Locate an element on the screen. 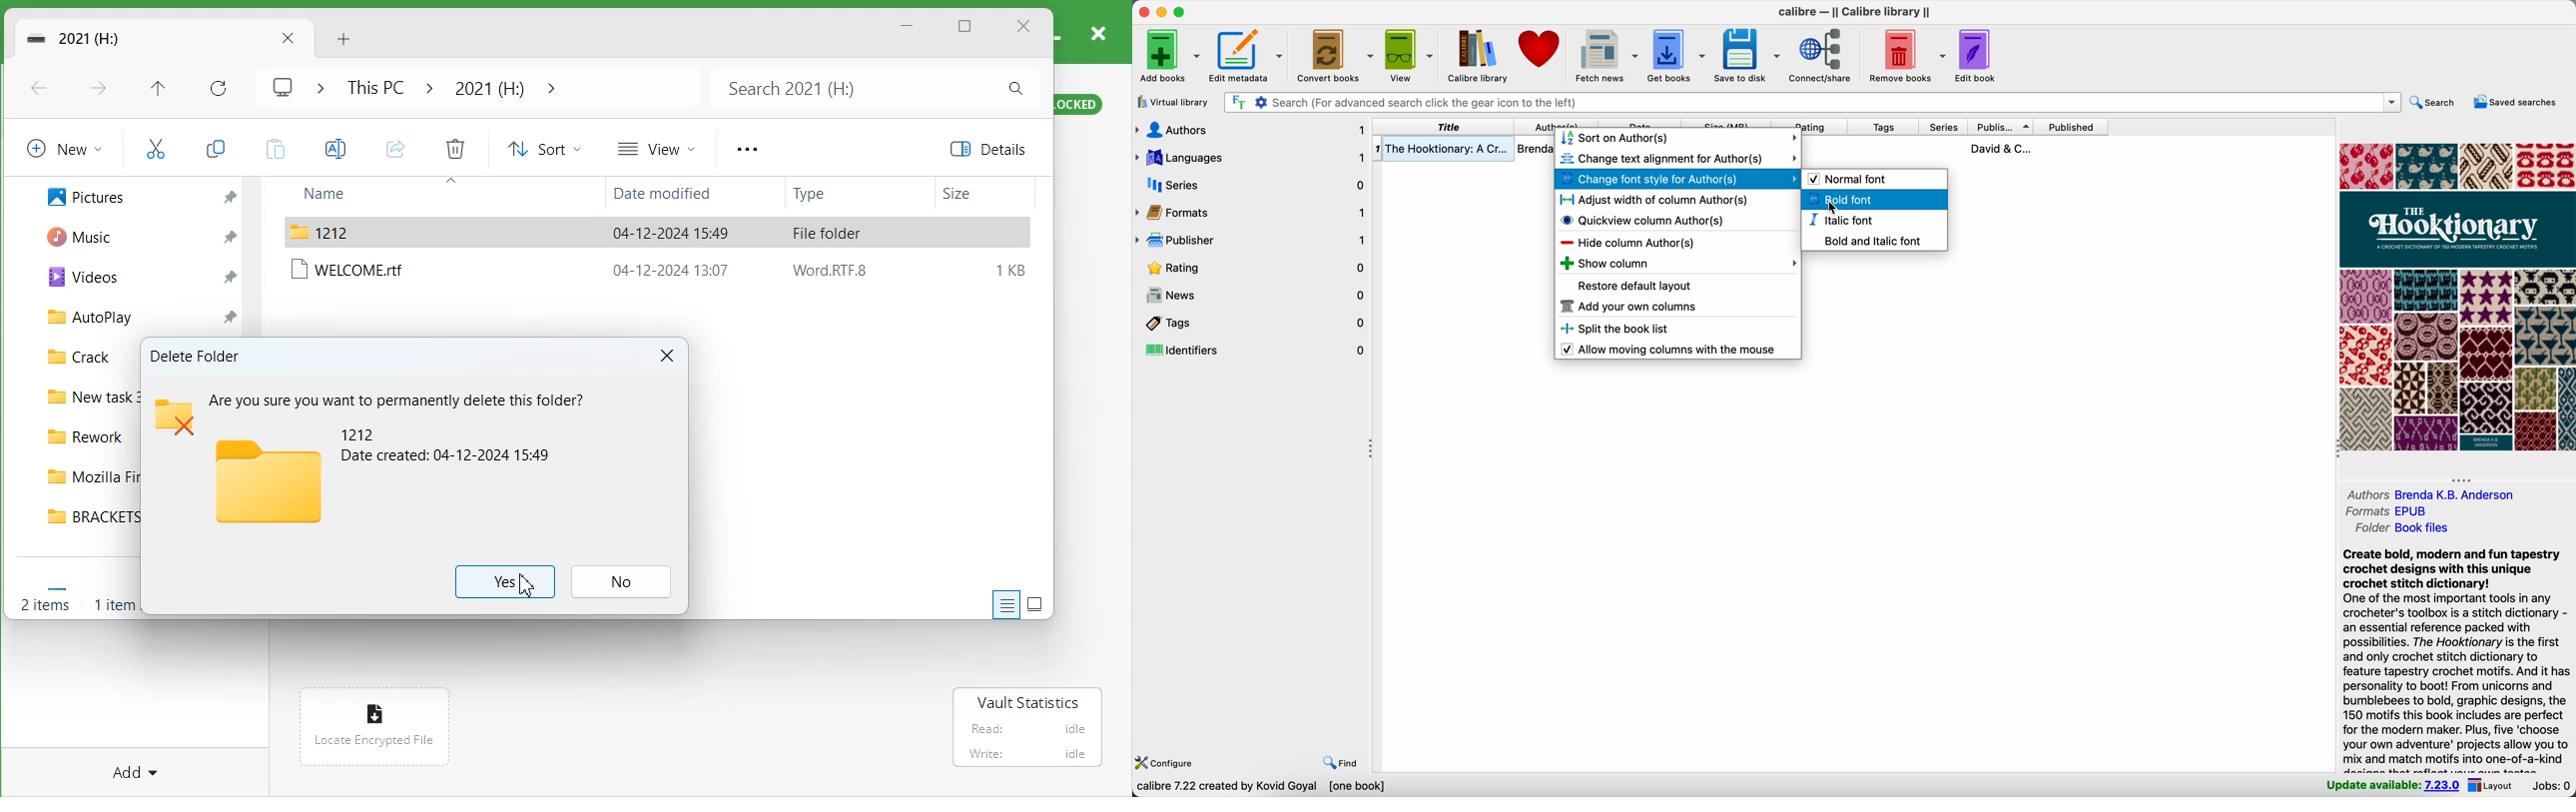  maximize is located at coordinates (1180, 12).